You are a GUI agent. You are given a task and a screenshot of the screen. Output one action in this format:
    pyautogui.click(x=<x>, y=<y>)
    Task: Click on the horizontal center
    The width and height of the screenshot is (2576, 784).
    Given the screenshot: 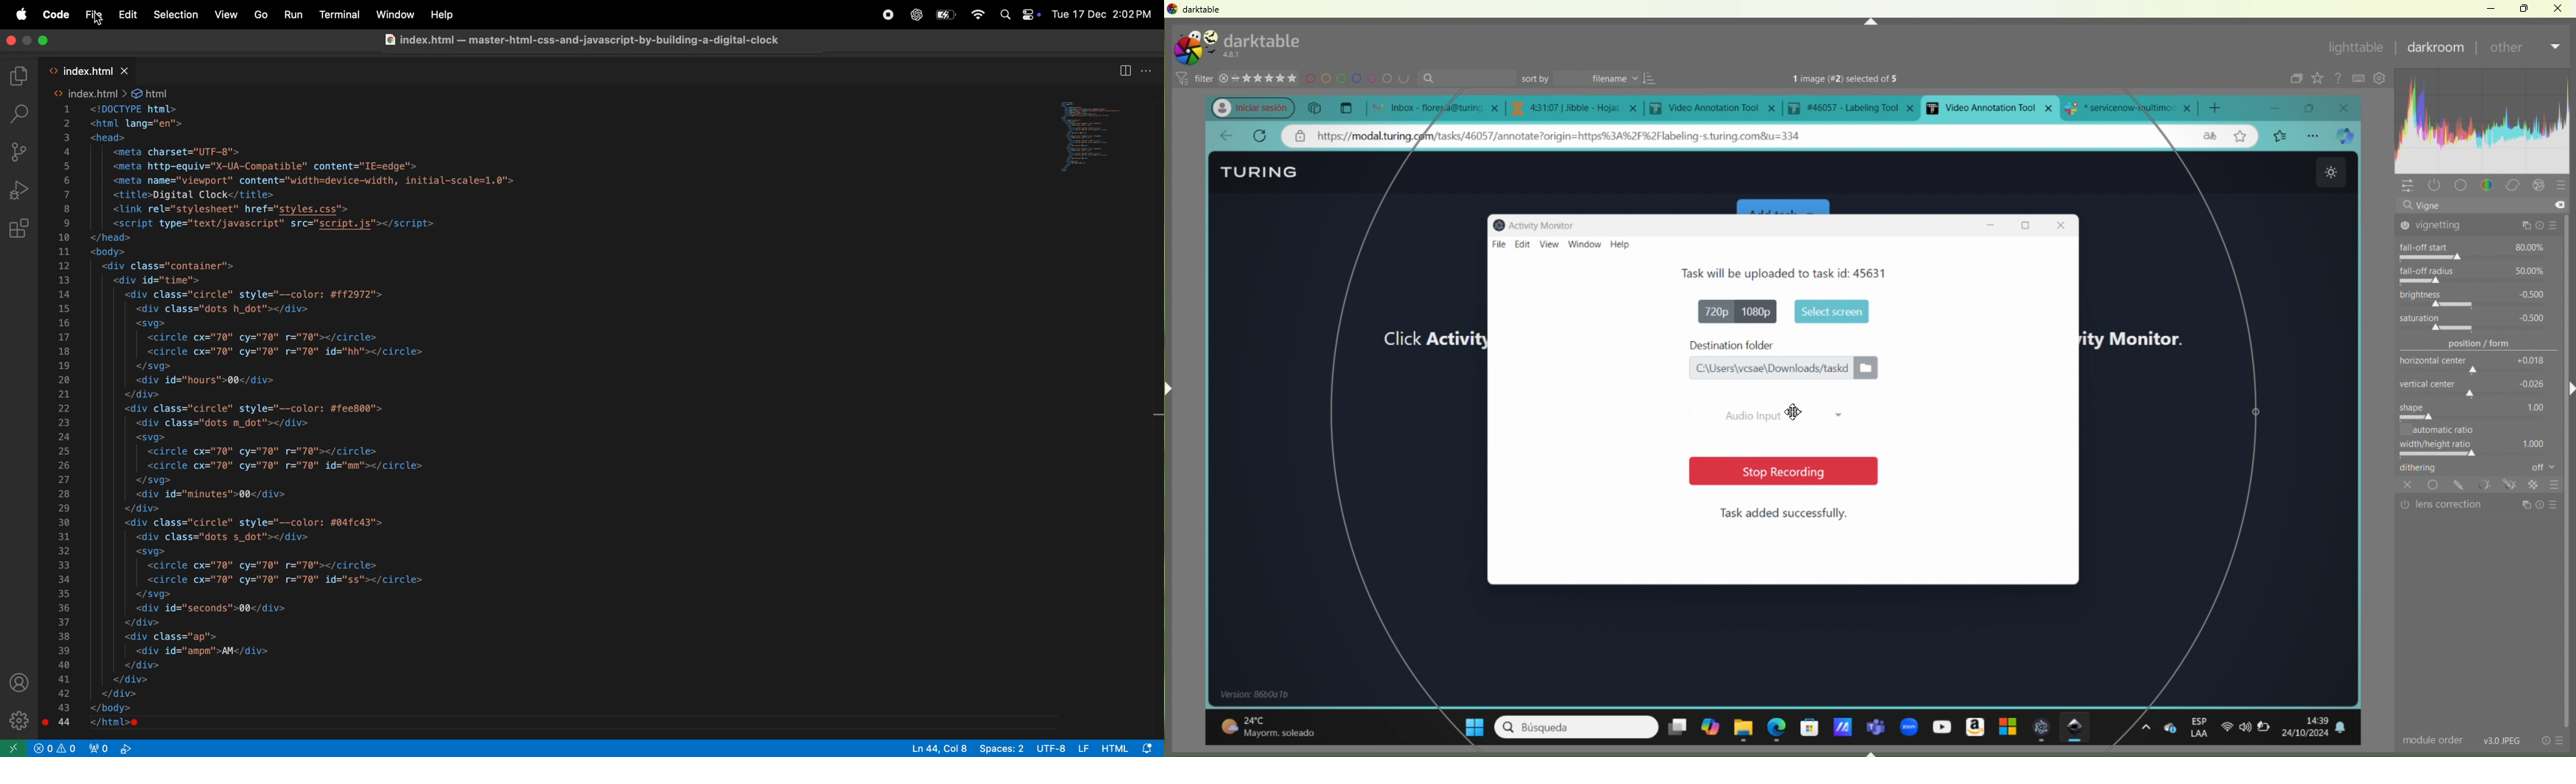 What is the action you would take?
    pyautogui.click(x=2480, y=360)
    